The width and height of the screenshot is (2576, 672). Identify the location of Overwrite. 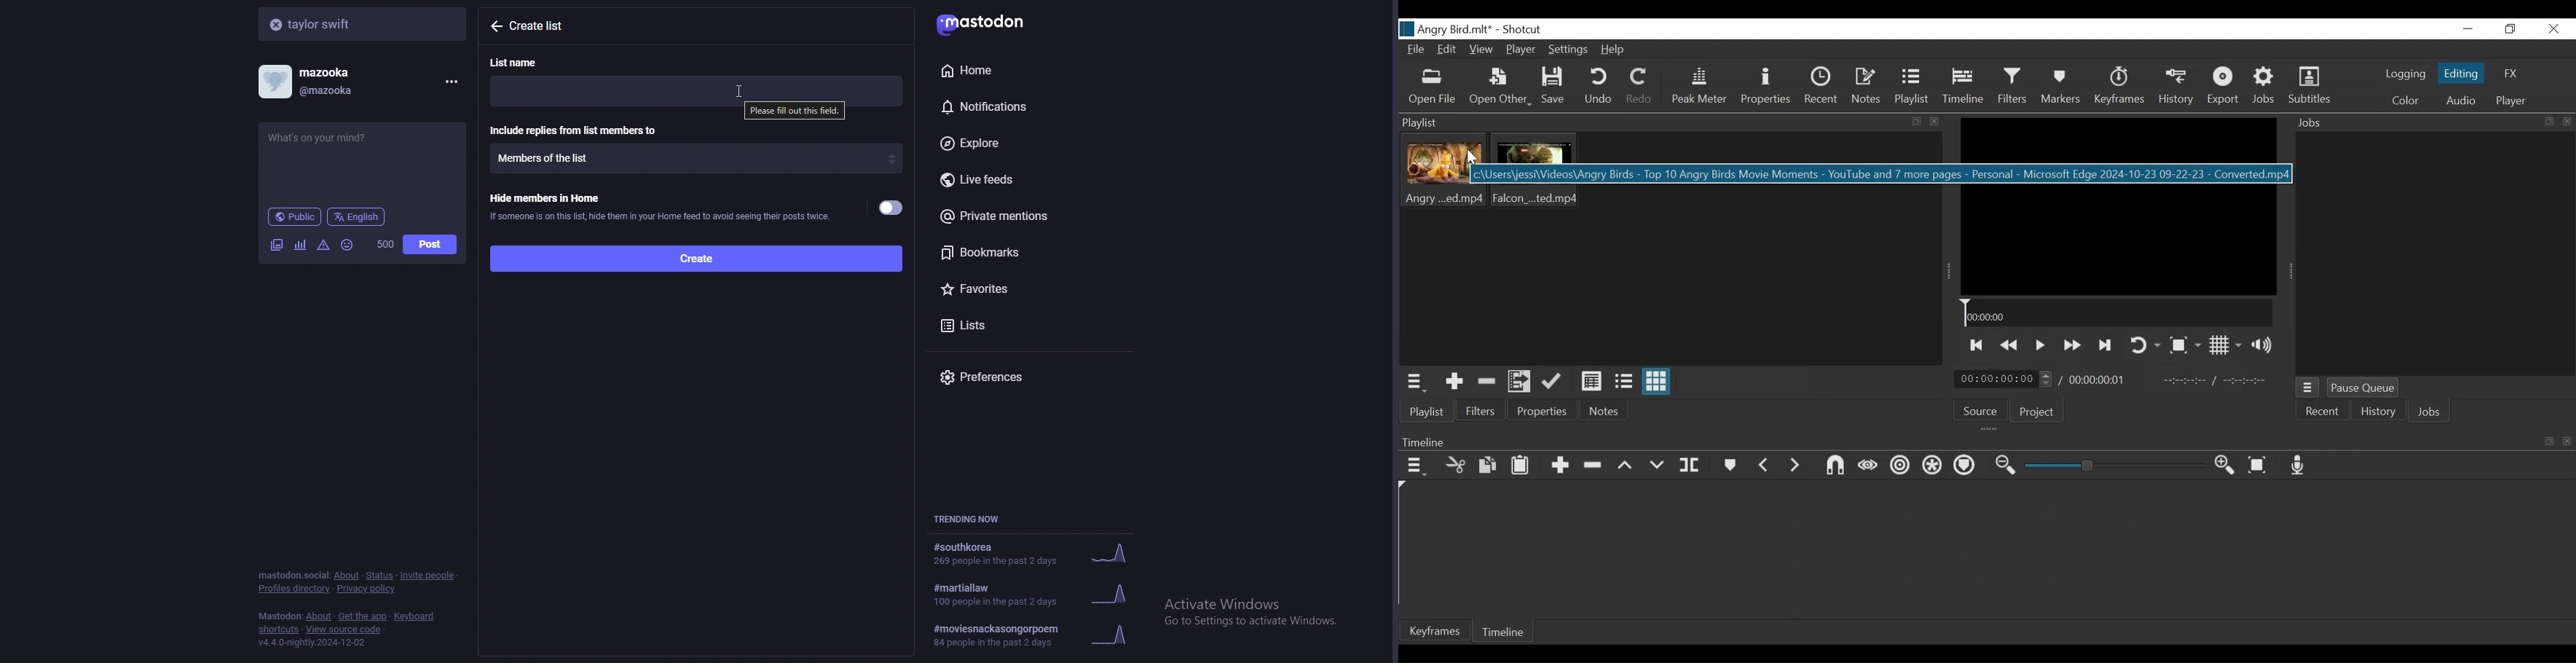
(1660, 465).